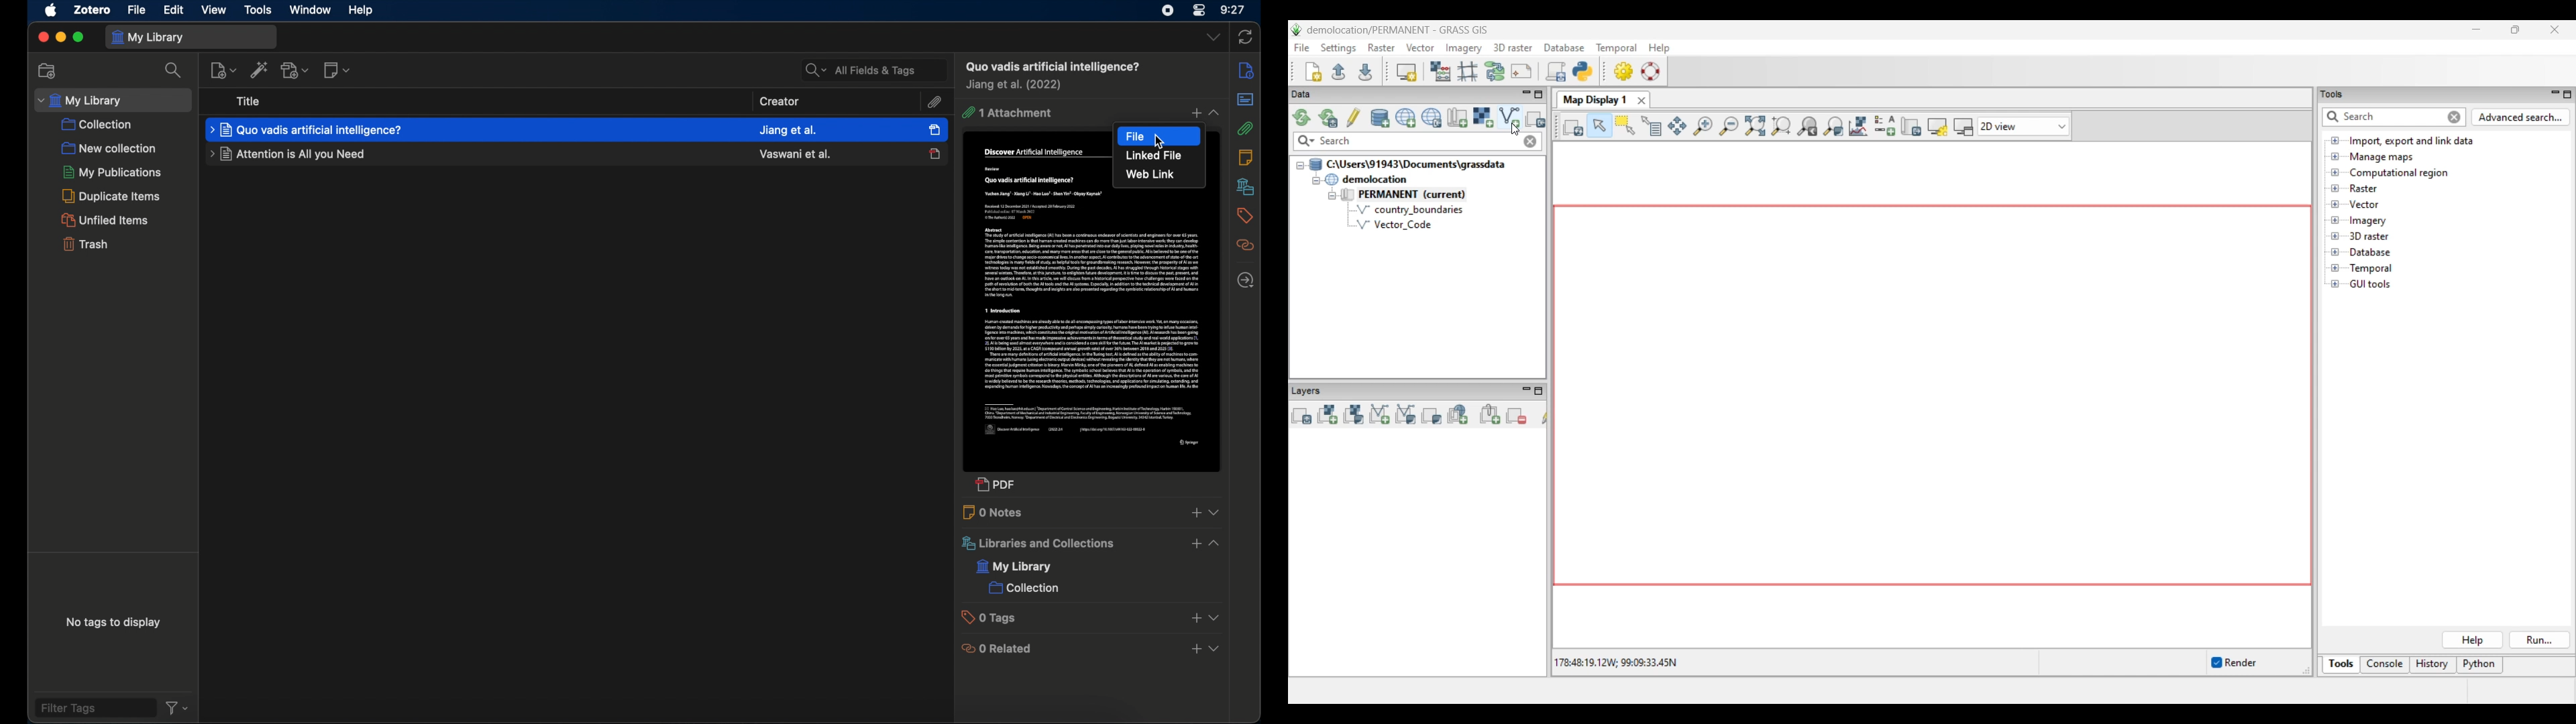  Describe the element at coordinates (998, 648) in the screenshot. I see `0 related` at that location.